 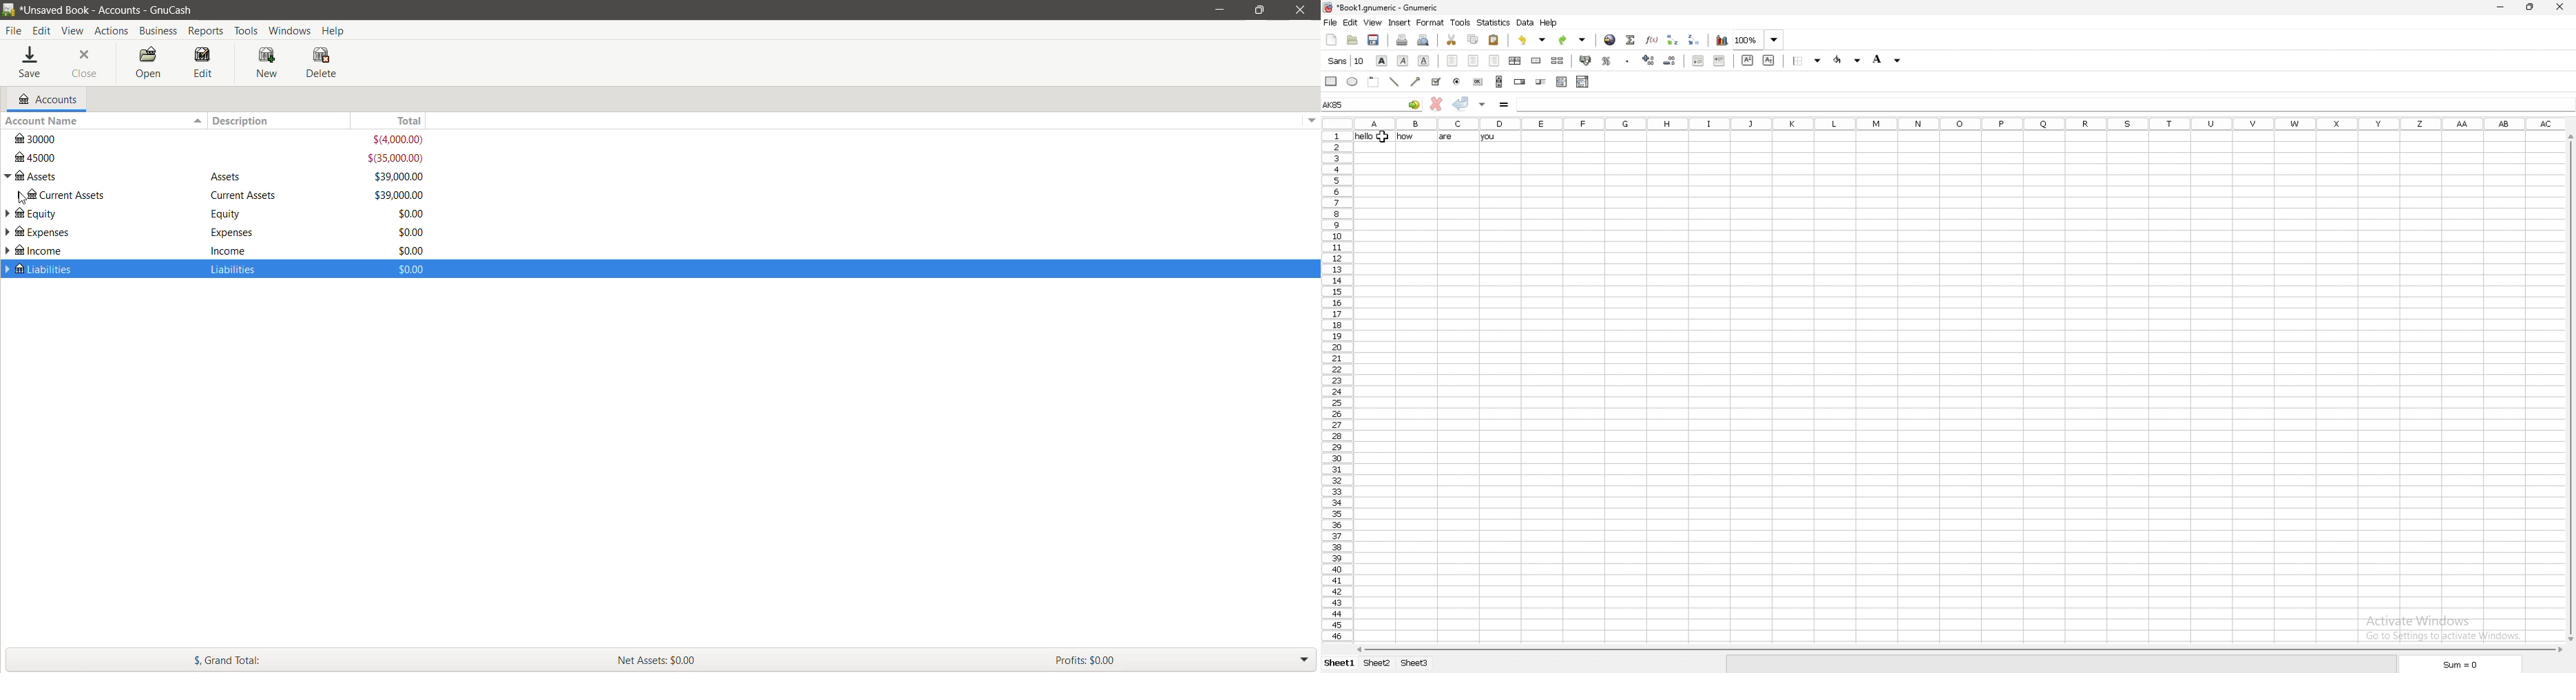 I want to click on slider, so click(x=1541, y=82).